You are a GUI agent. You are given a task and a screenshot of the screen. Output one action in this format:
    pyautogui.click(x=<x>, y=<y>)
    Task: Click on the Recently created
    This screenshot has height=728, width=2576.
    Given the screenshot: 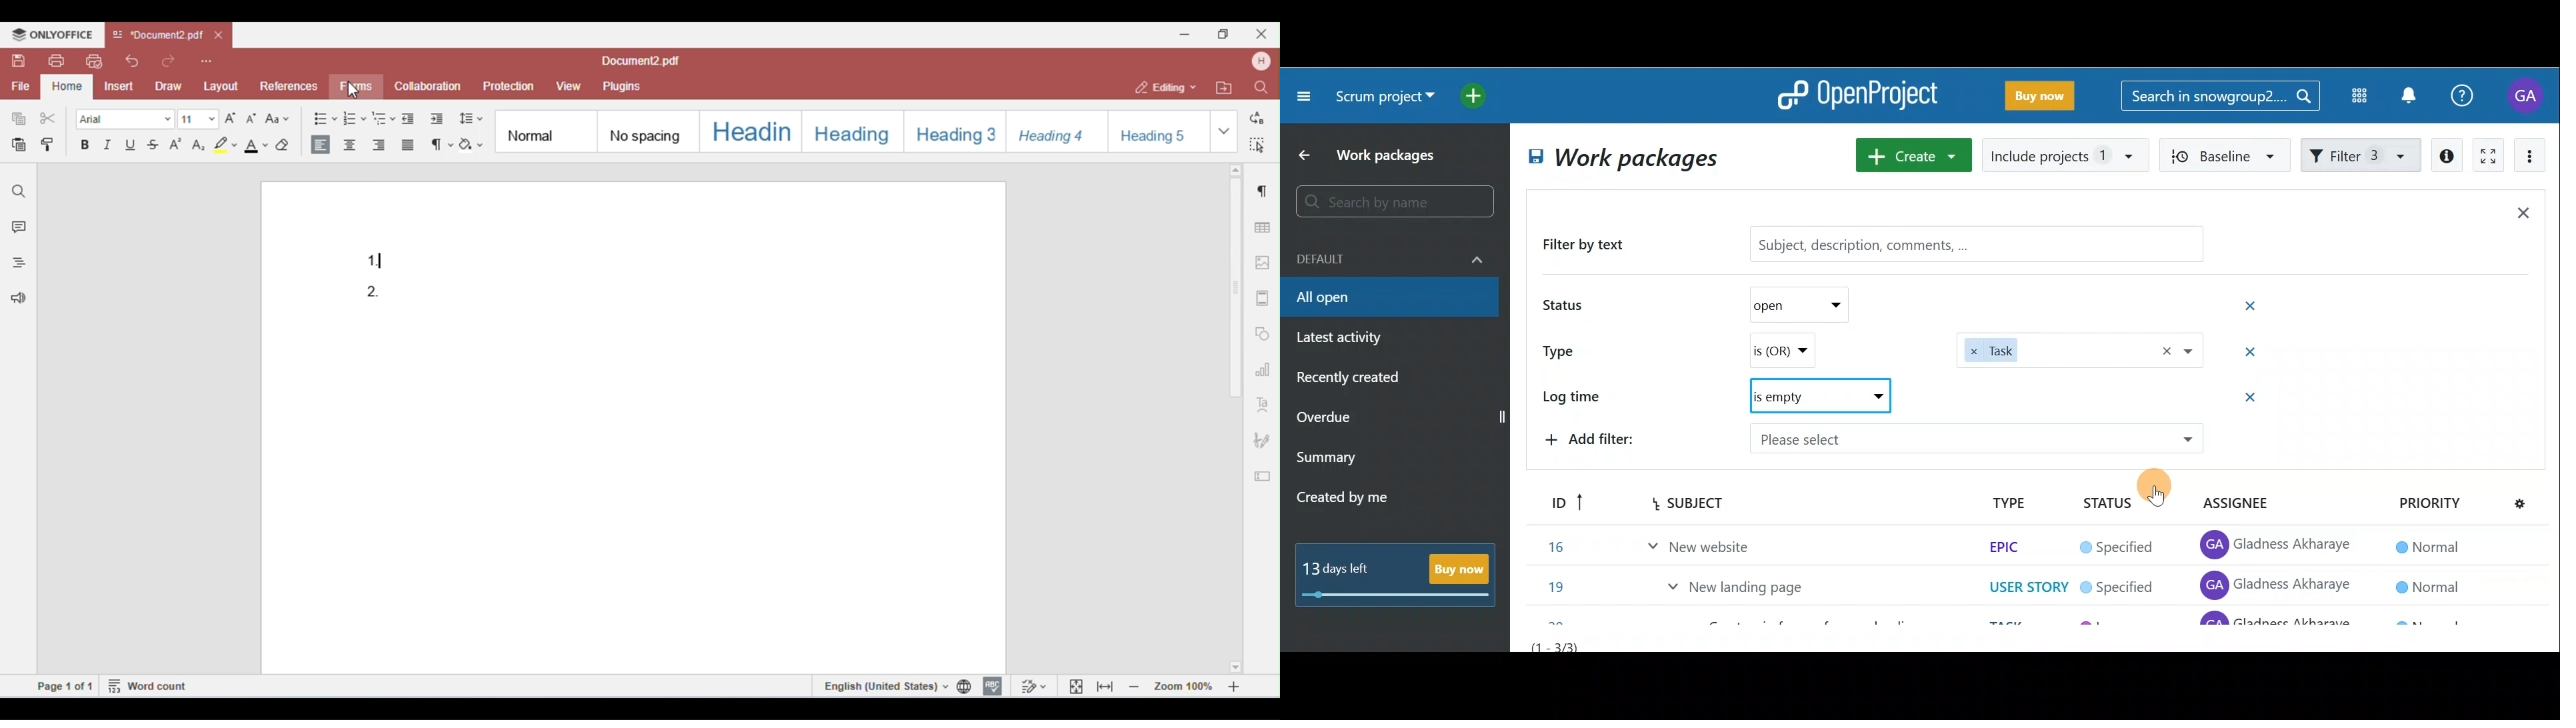 What is the action you would take?
    pyautogui.click(x=1351, y=380)
    